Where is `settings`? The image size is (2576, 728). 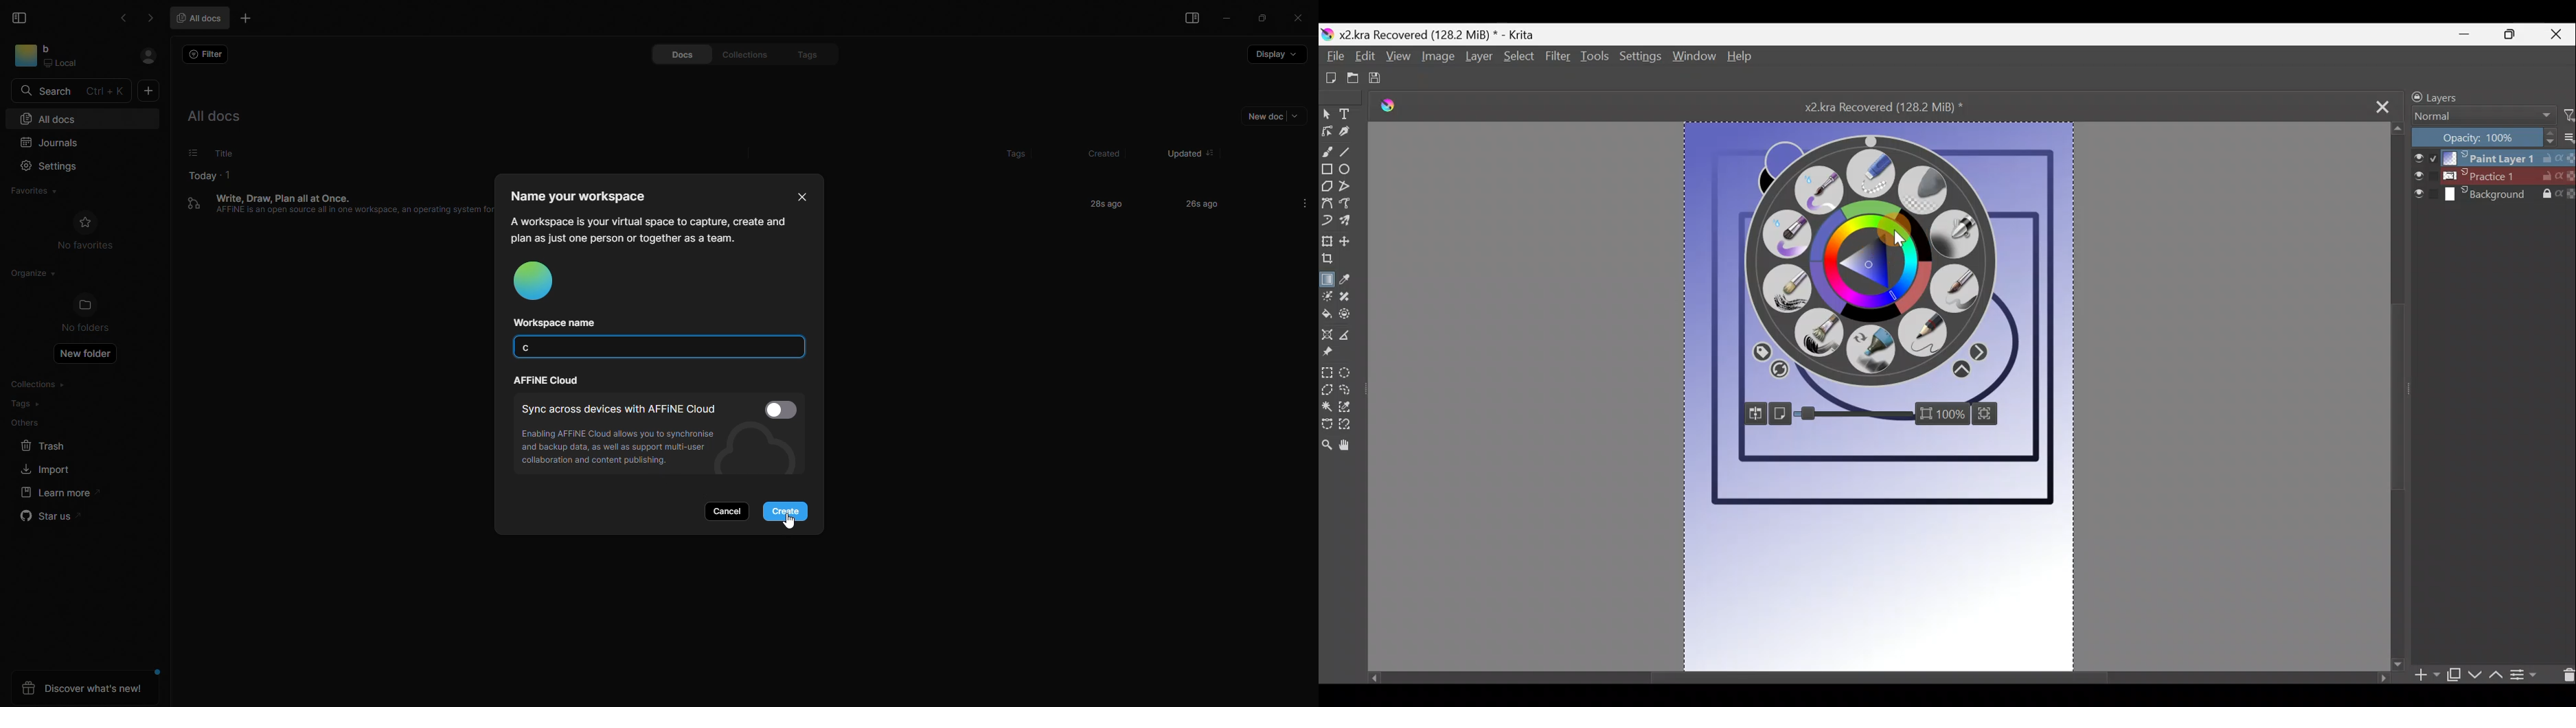 settings is located at coordinates (54, 165).